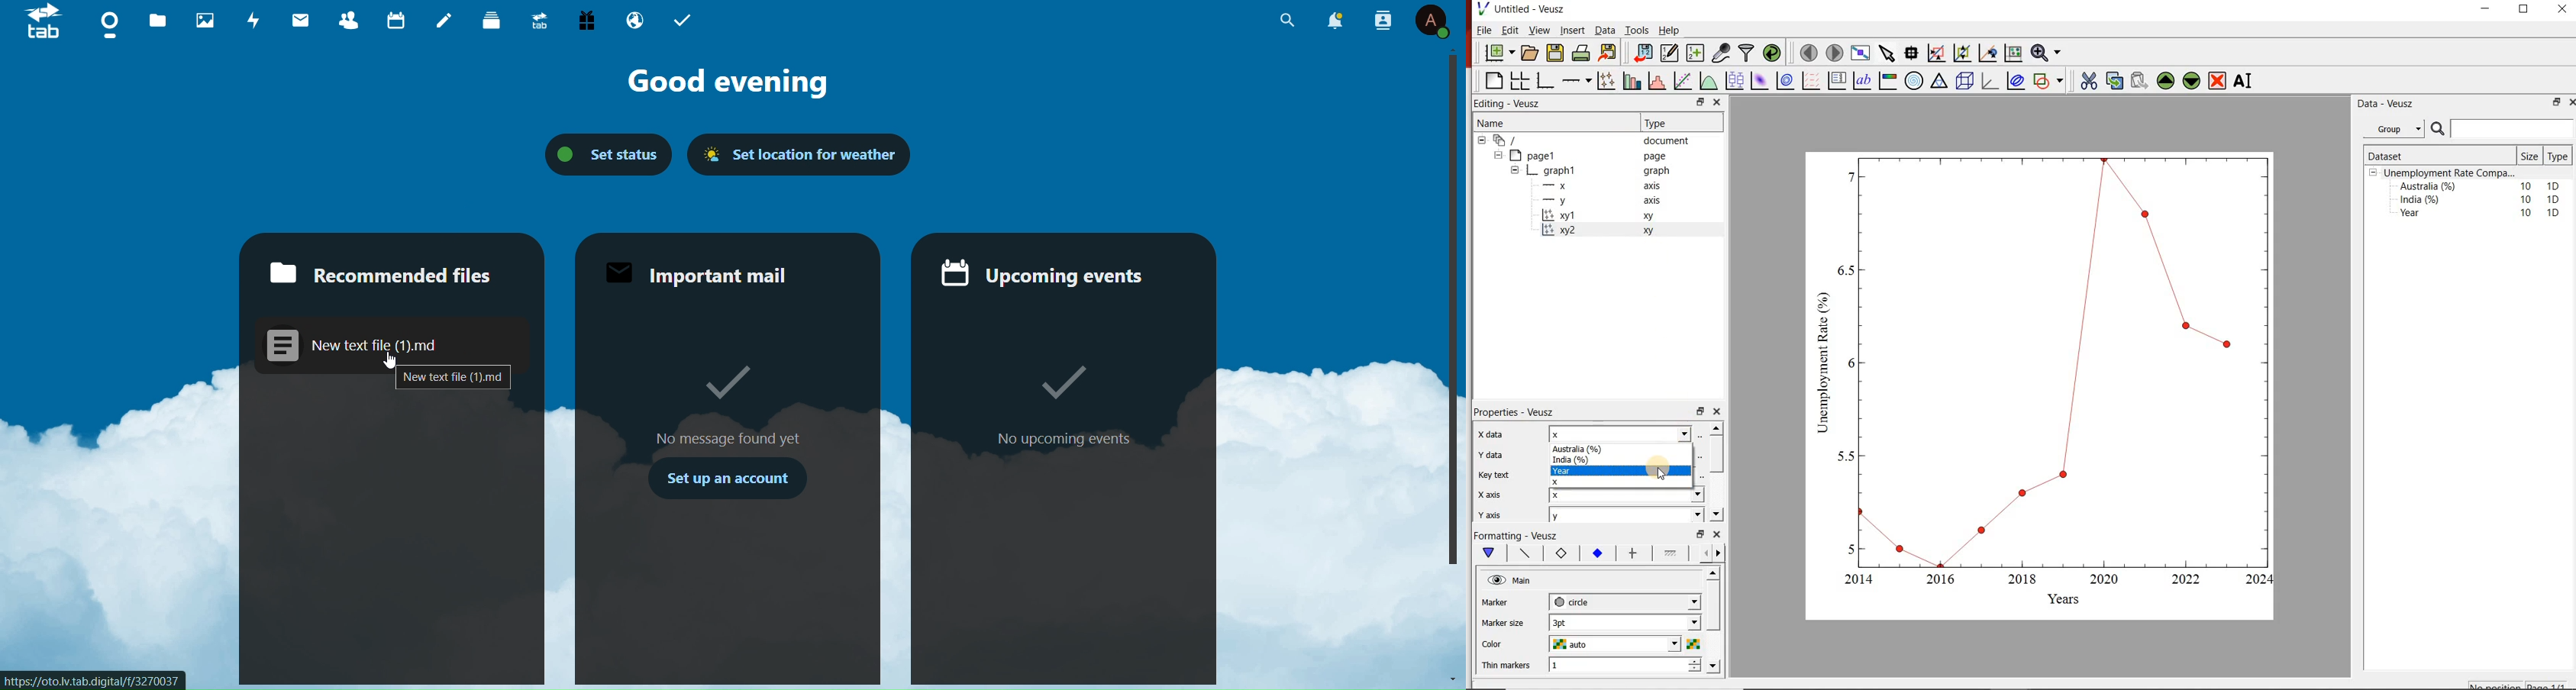 The height and width of the screenshot is (700, 2576). I want to click on activity, so click(250, 20).